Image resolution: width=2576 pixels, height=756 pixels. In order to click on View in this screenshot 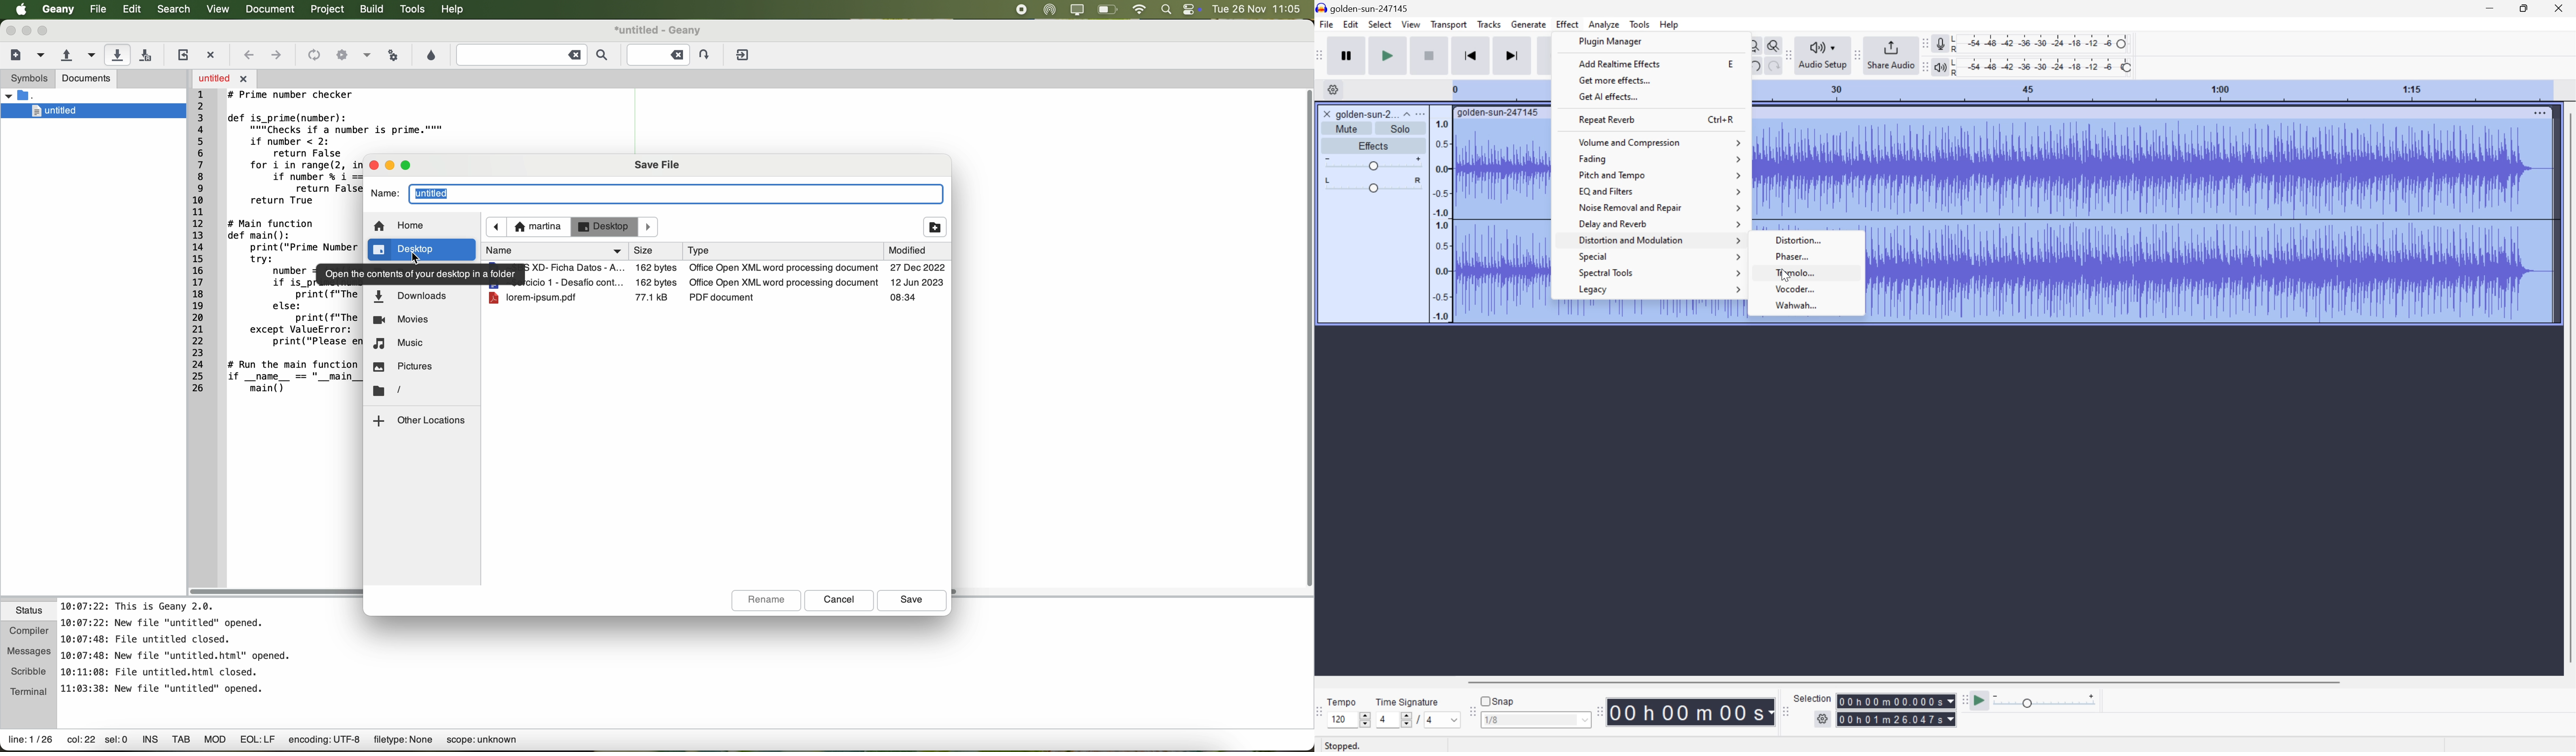, I will do `click(1411, 25)`.